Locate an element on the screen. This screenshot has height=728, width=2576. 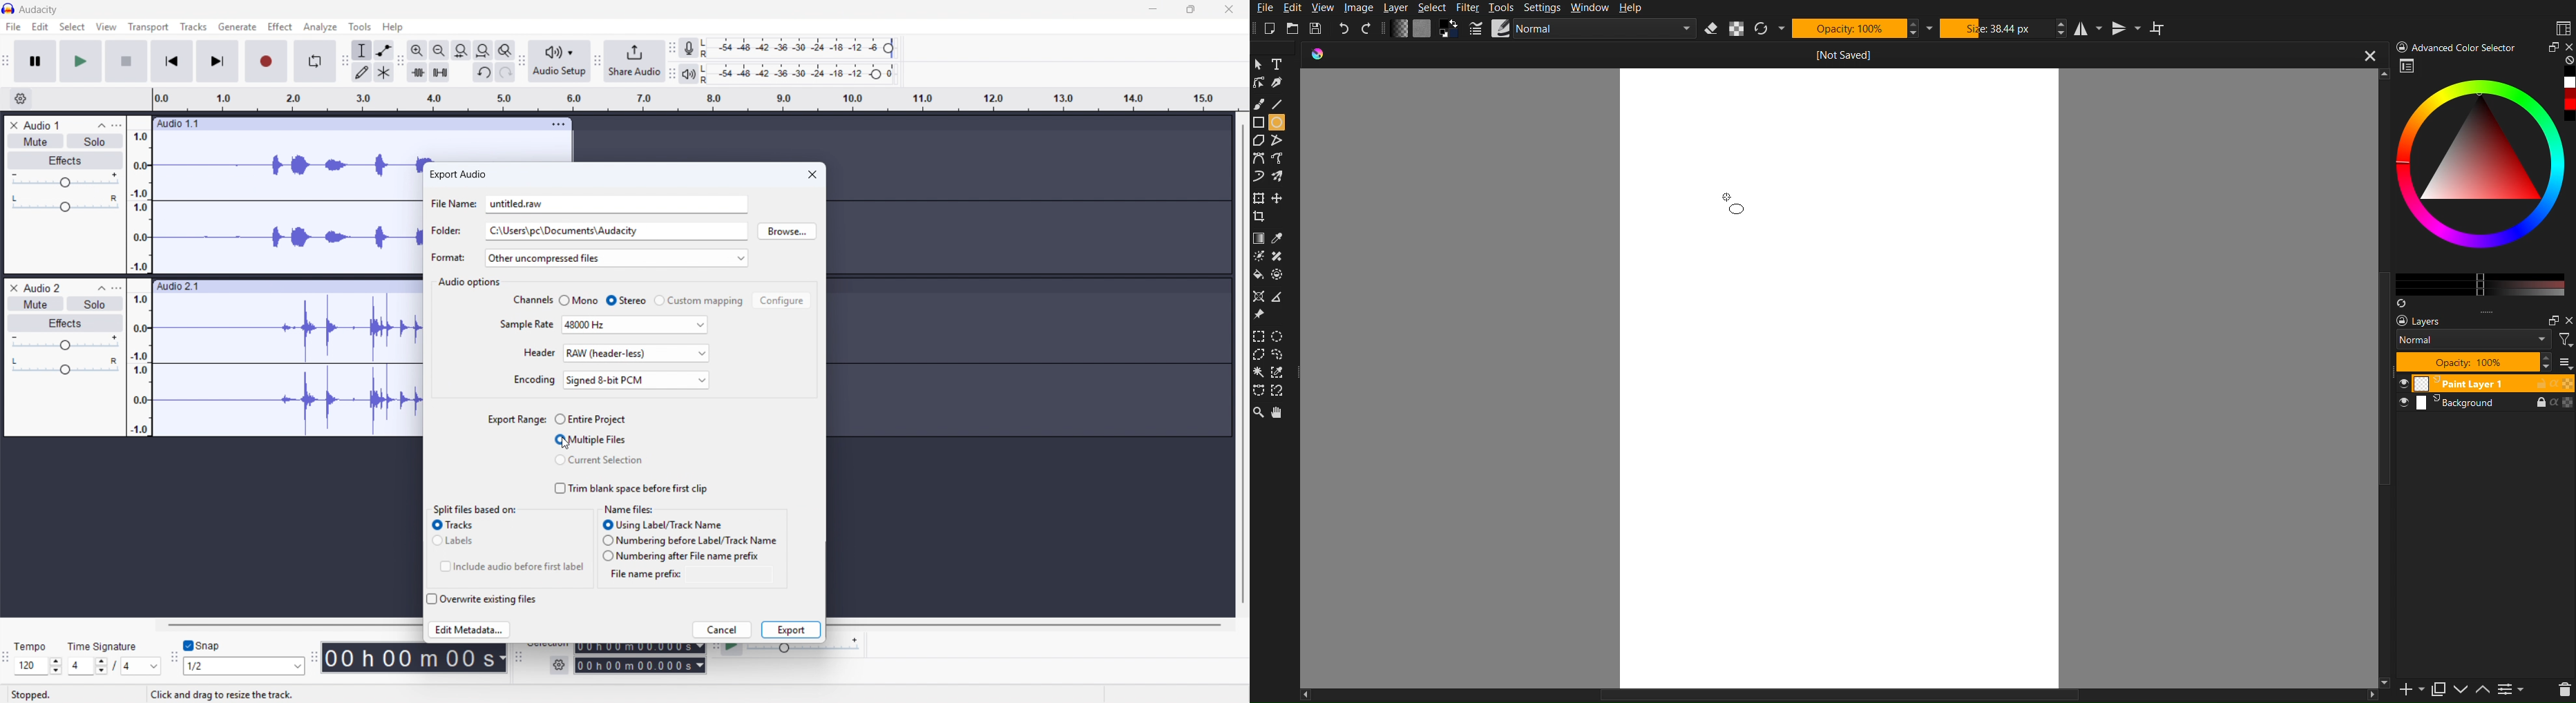
Custom mapping  is located at coordinates (699, 300).